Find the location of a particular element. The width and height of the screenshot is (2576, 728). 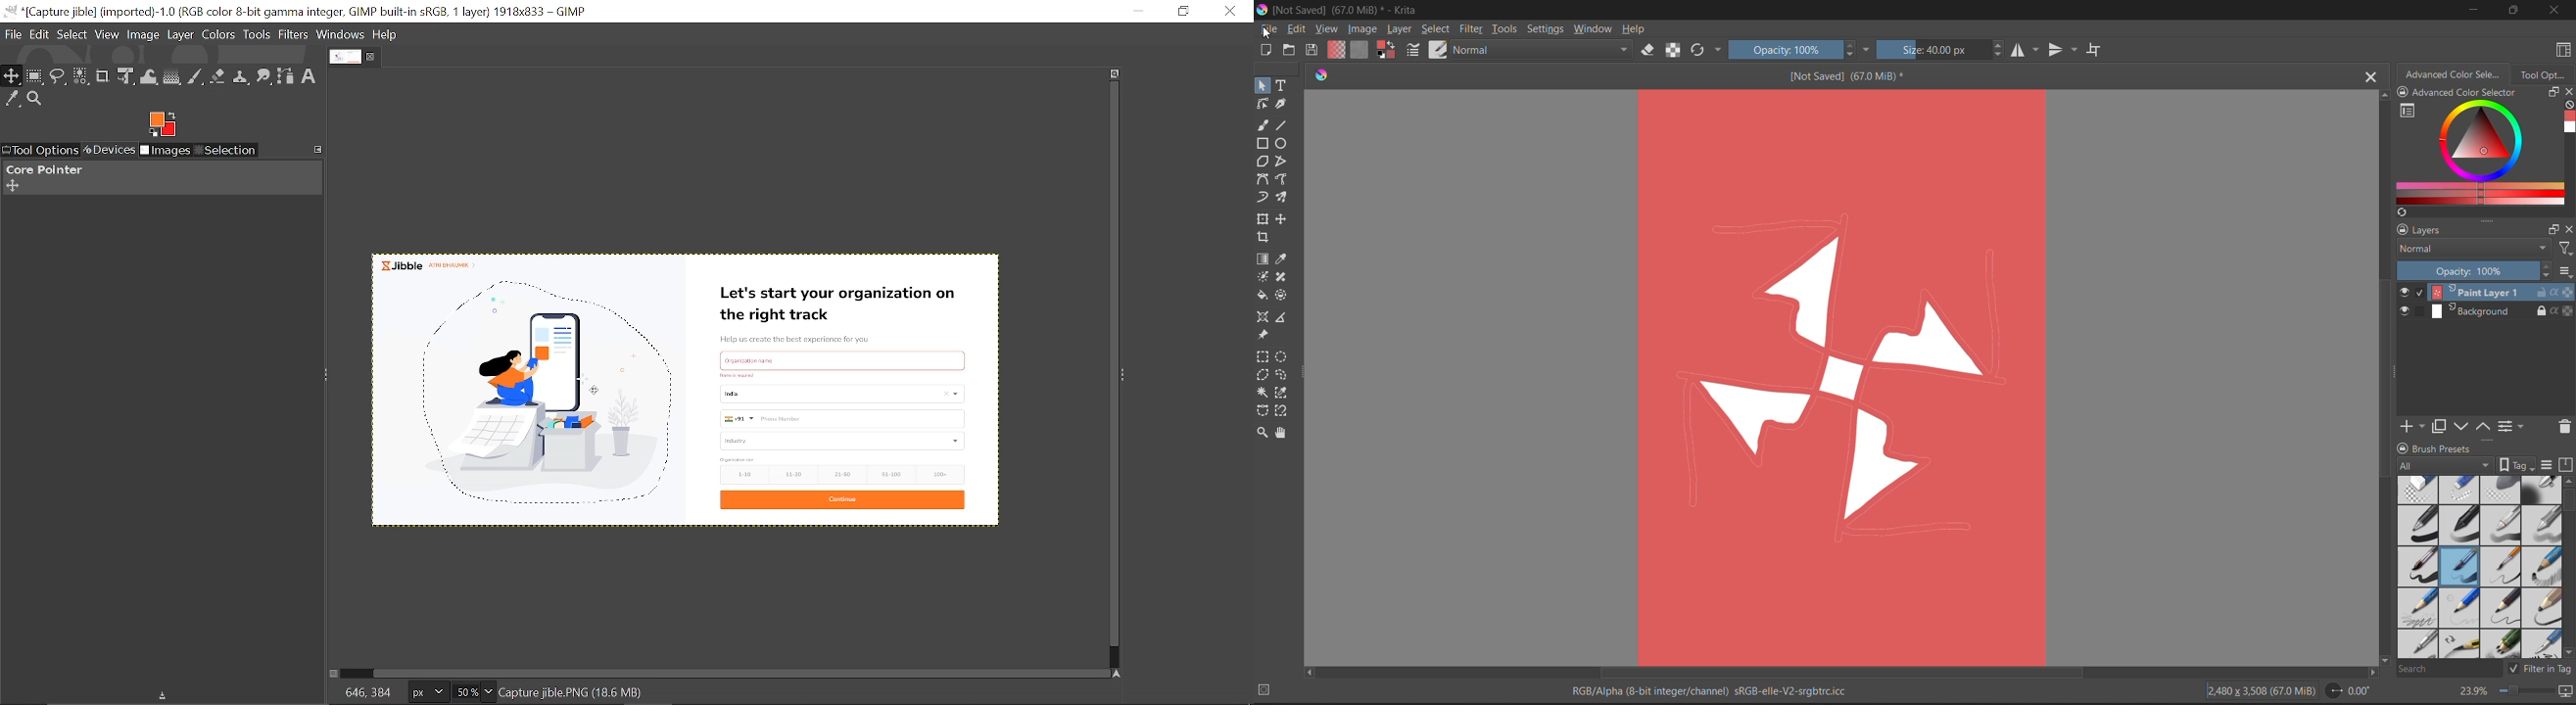

Toggle quick mask on/off is located at coordinates (332, 674).